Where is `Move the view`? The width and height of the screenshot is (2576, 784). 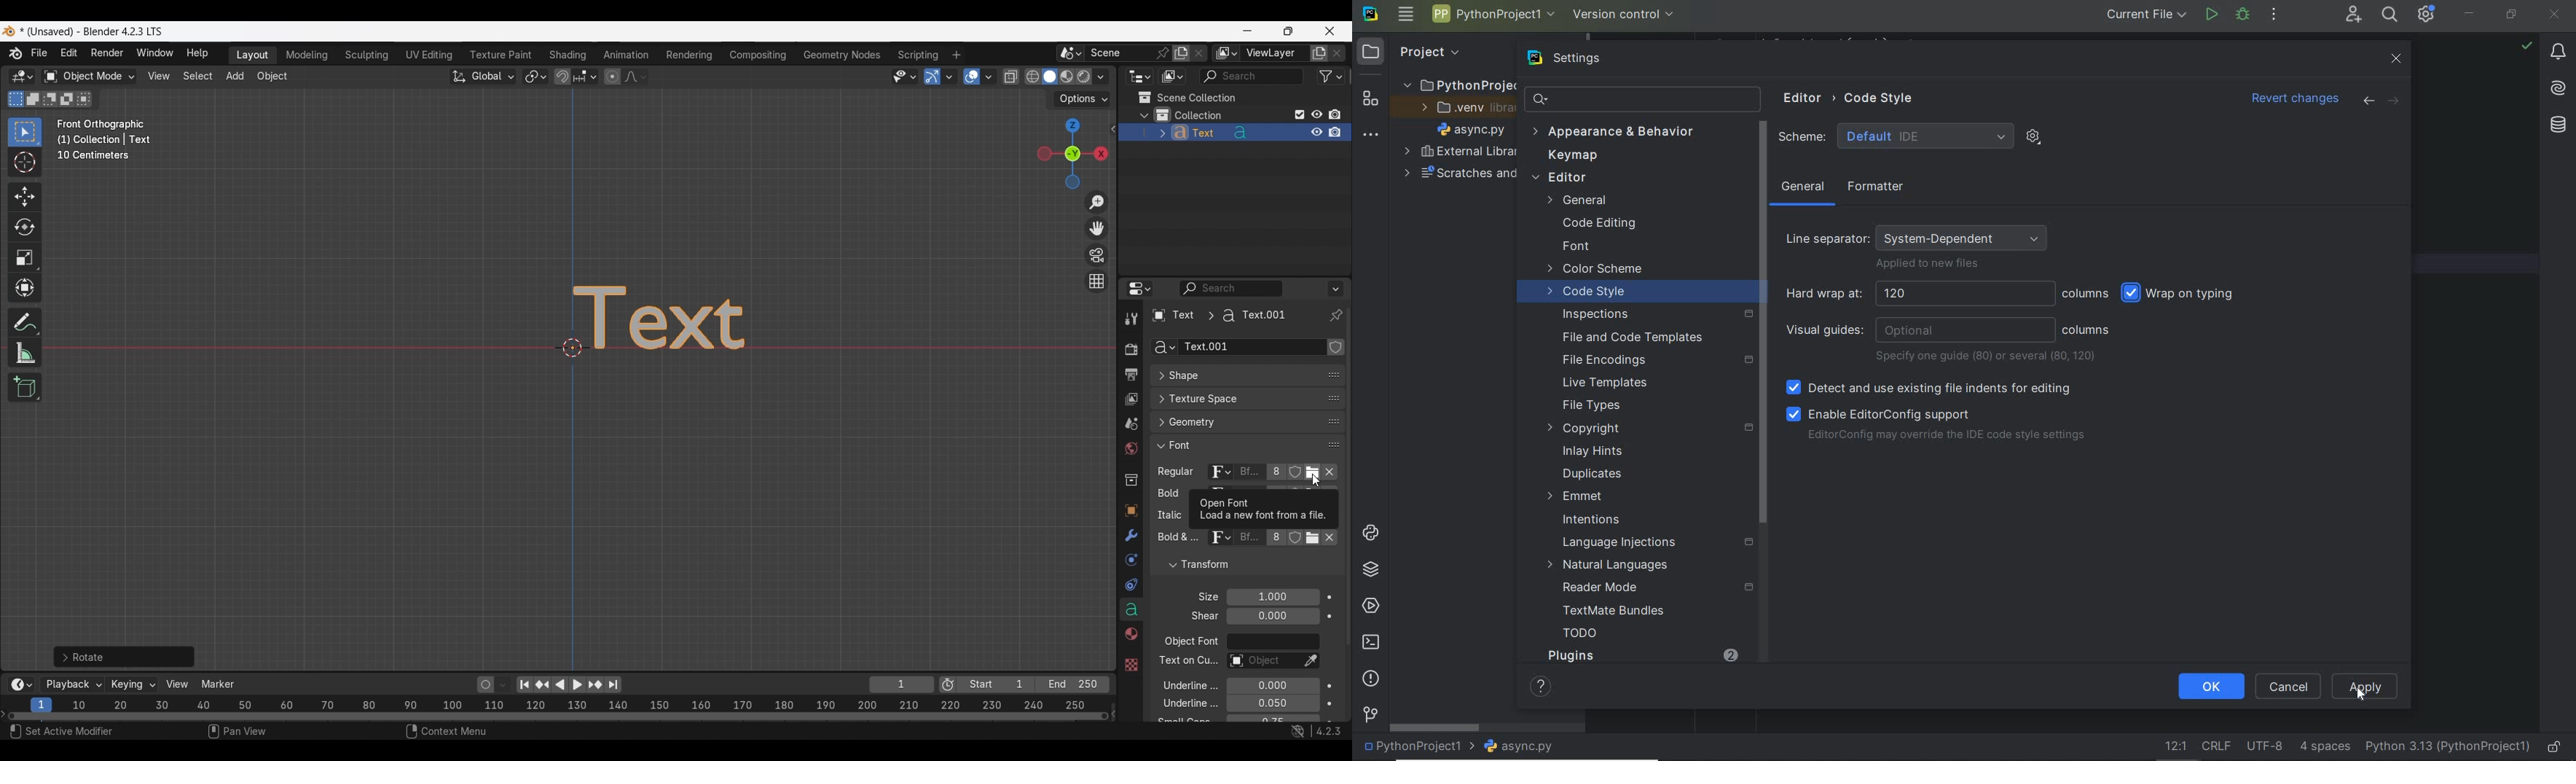
Move the view is located at coordinates (1098, 228).